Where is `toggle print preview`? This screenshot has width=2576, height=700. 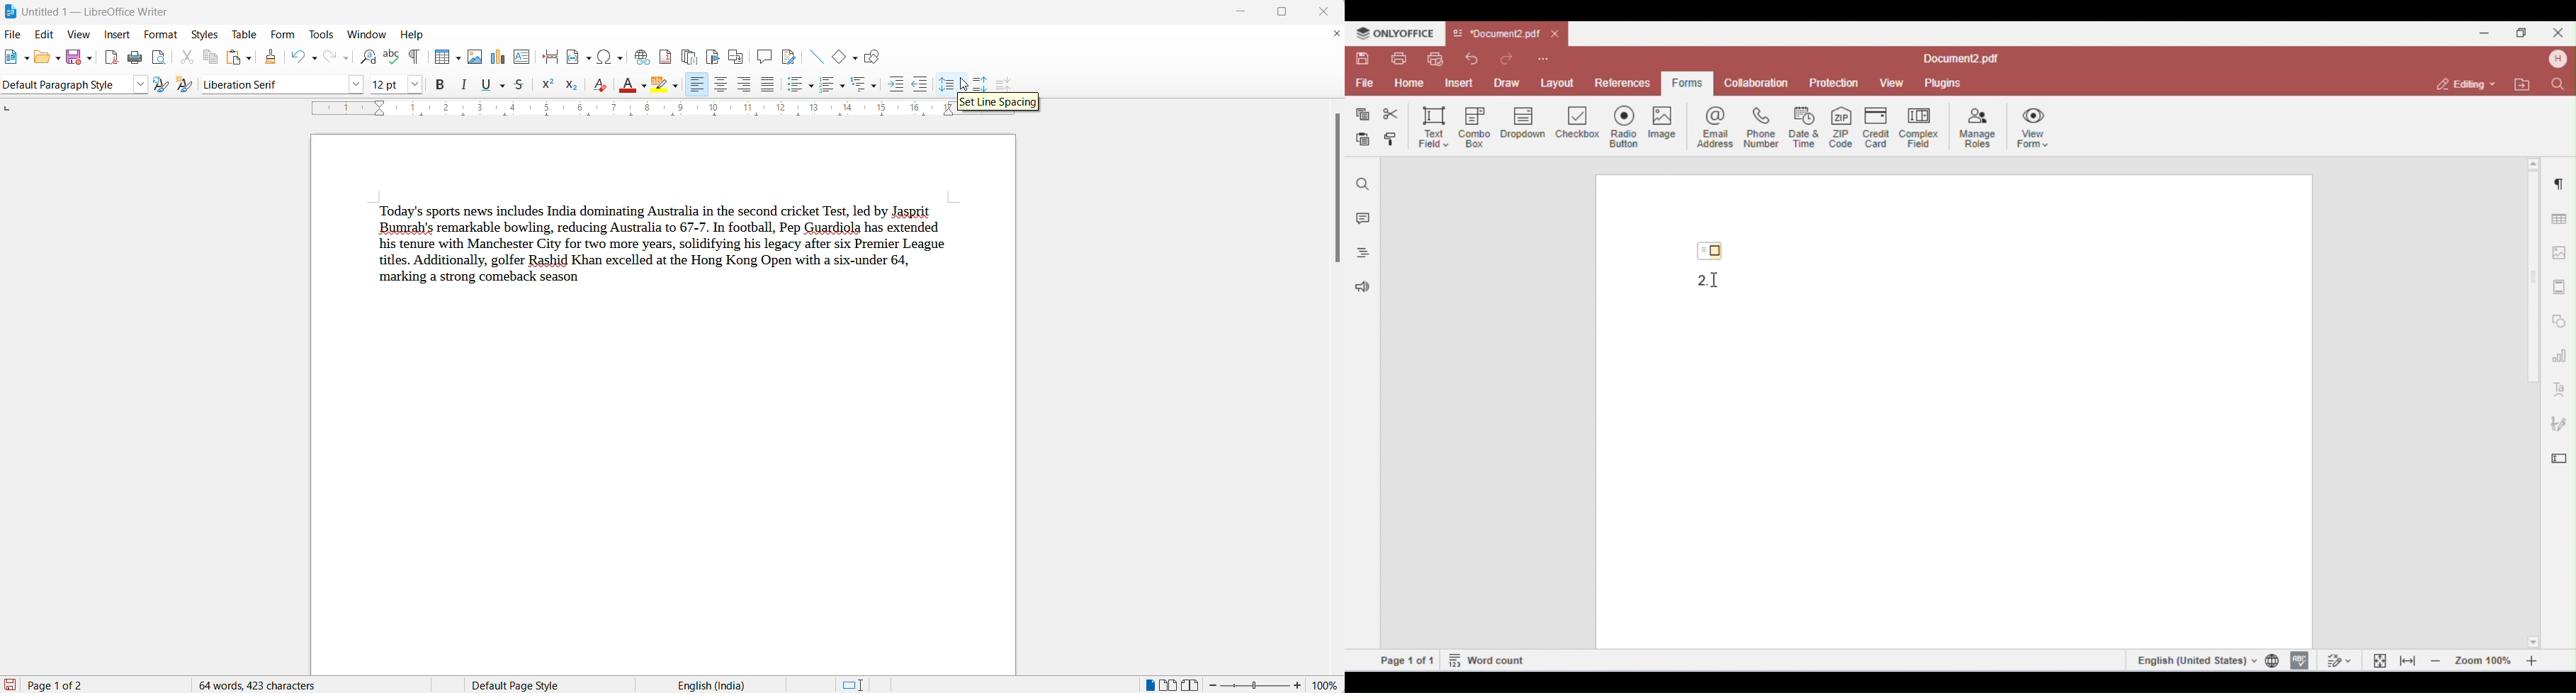 toggle print preview is located at coordinates (159, 57).